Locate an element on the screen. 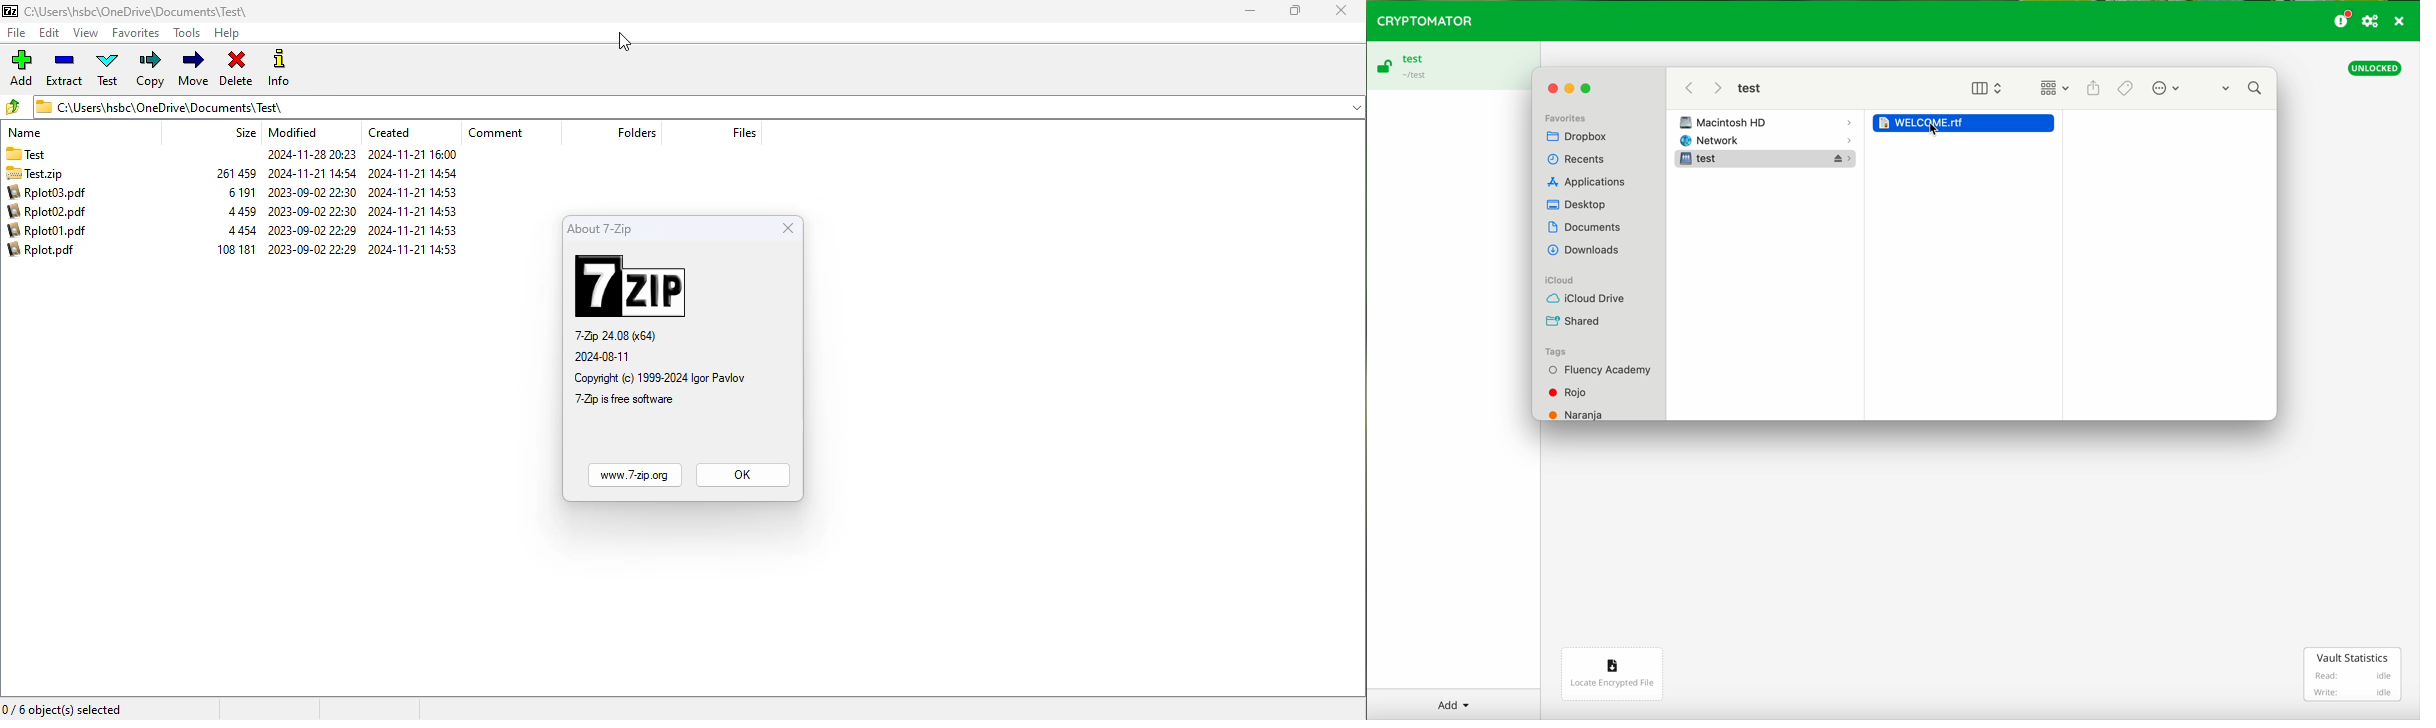  test is located at coordinates (1413, 58).